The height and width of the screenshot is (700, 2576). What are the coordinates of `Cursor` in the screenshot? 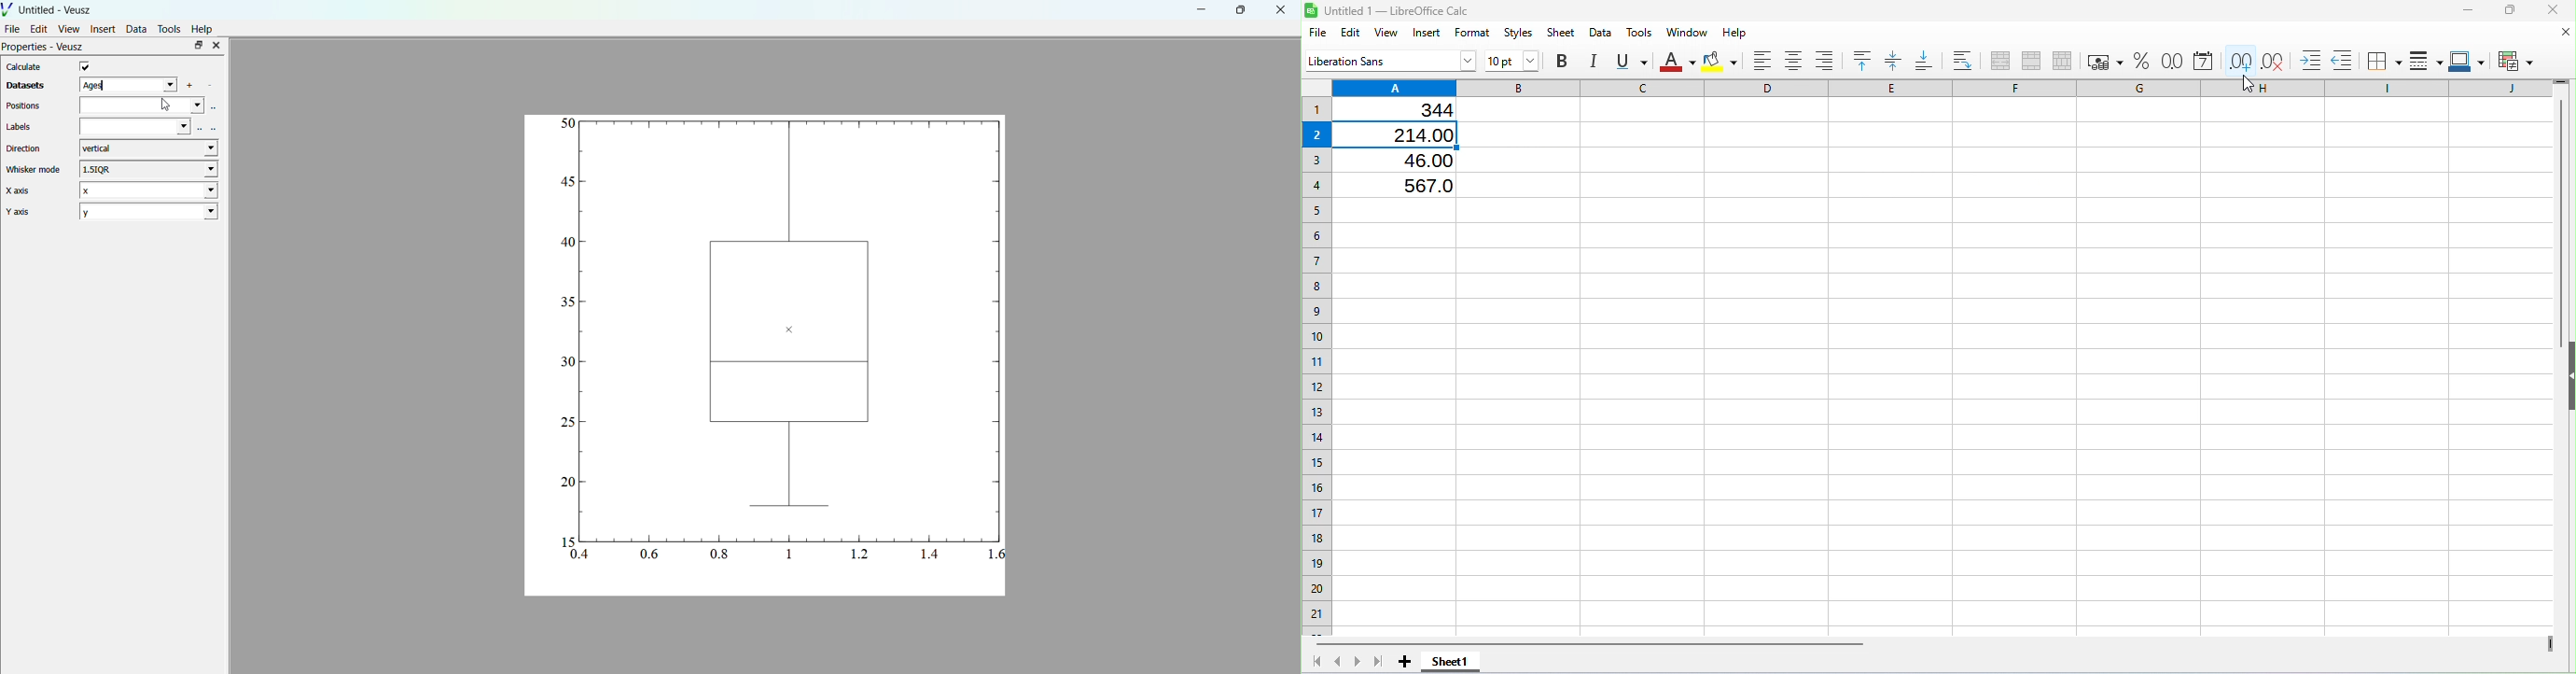 It's located at (2247, 83).